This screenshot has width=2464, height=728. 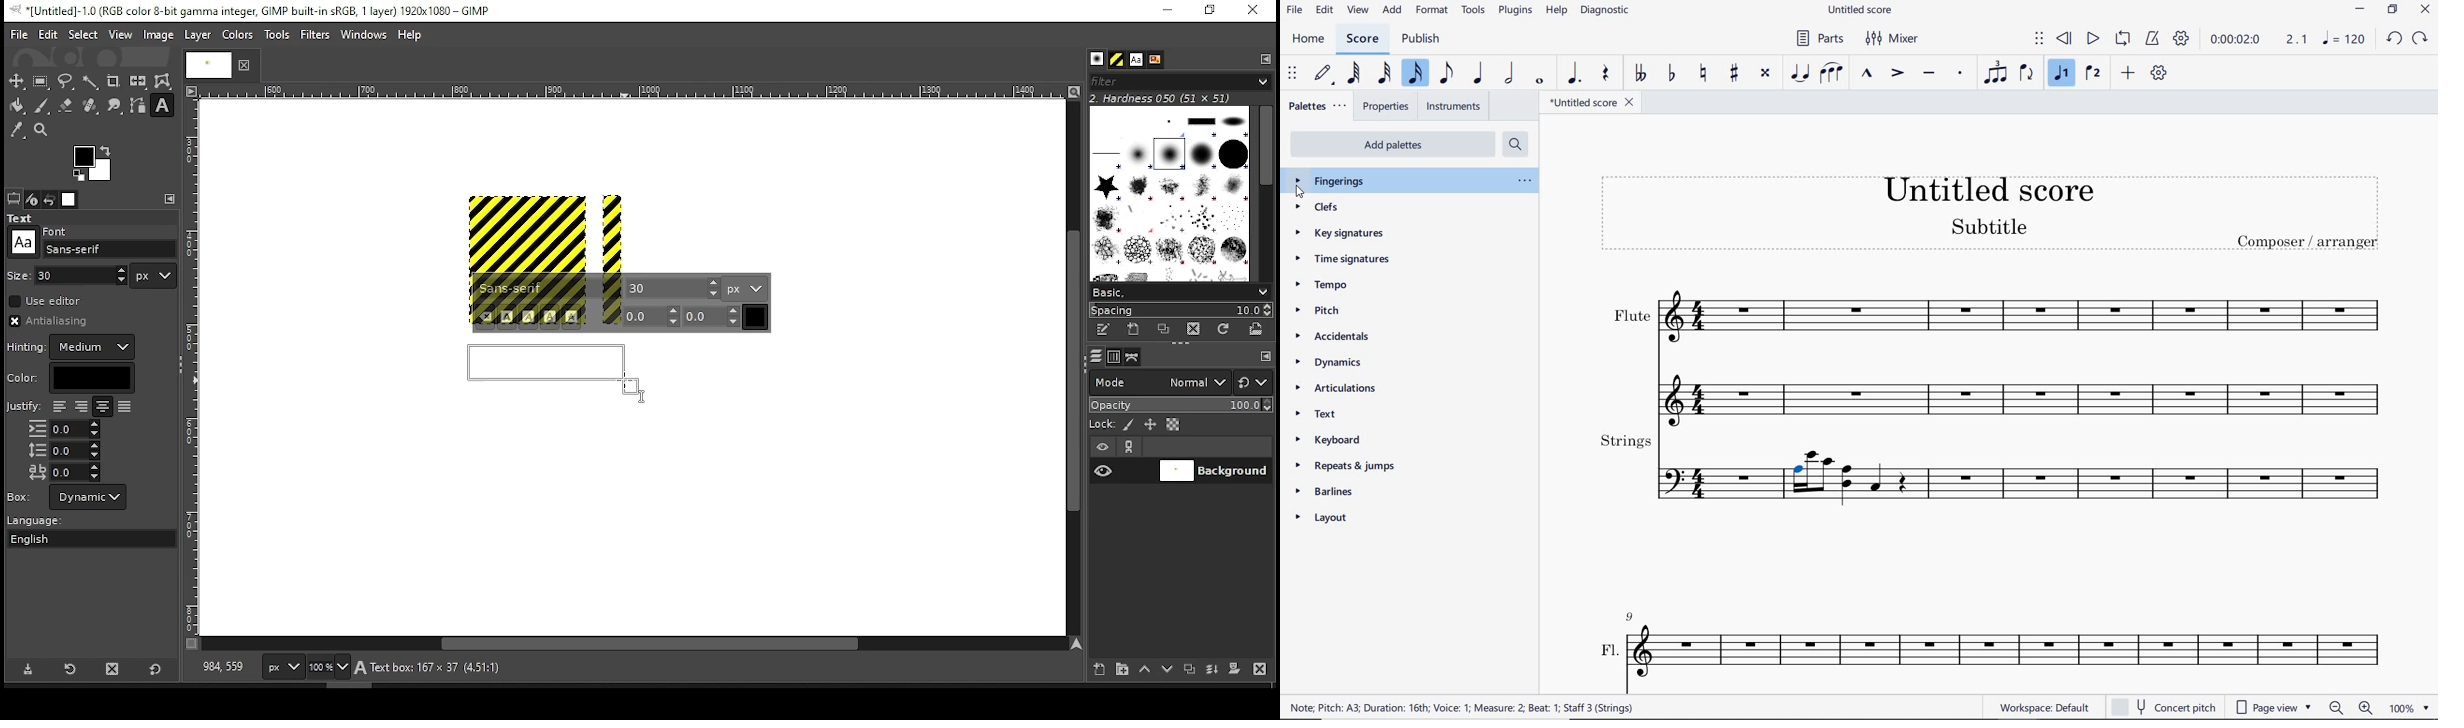 What do you see at coordinates (1095, 667) in the screenshot?
I see `new layer` at bounding box center [1095, 667].